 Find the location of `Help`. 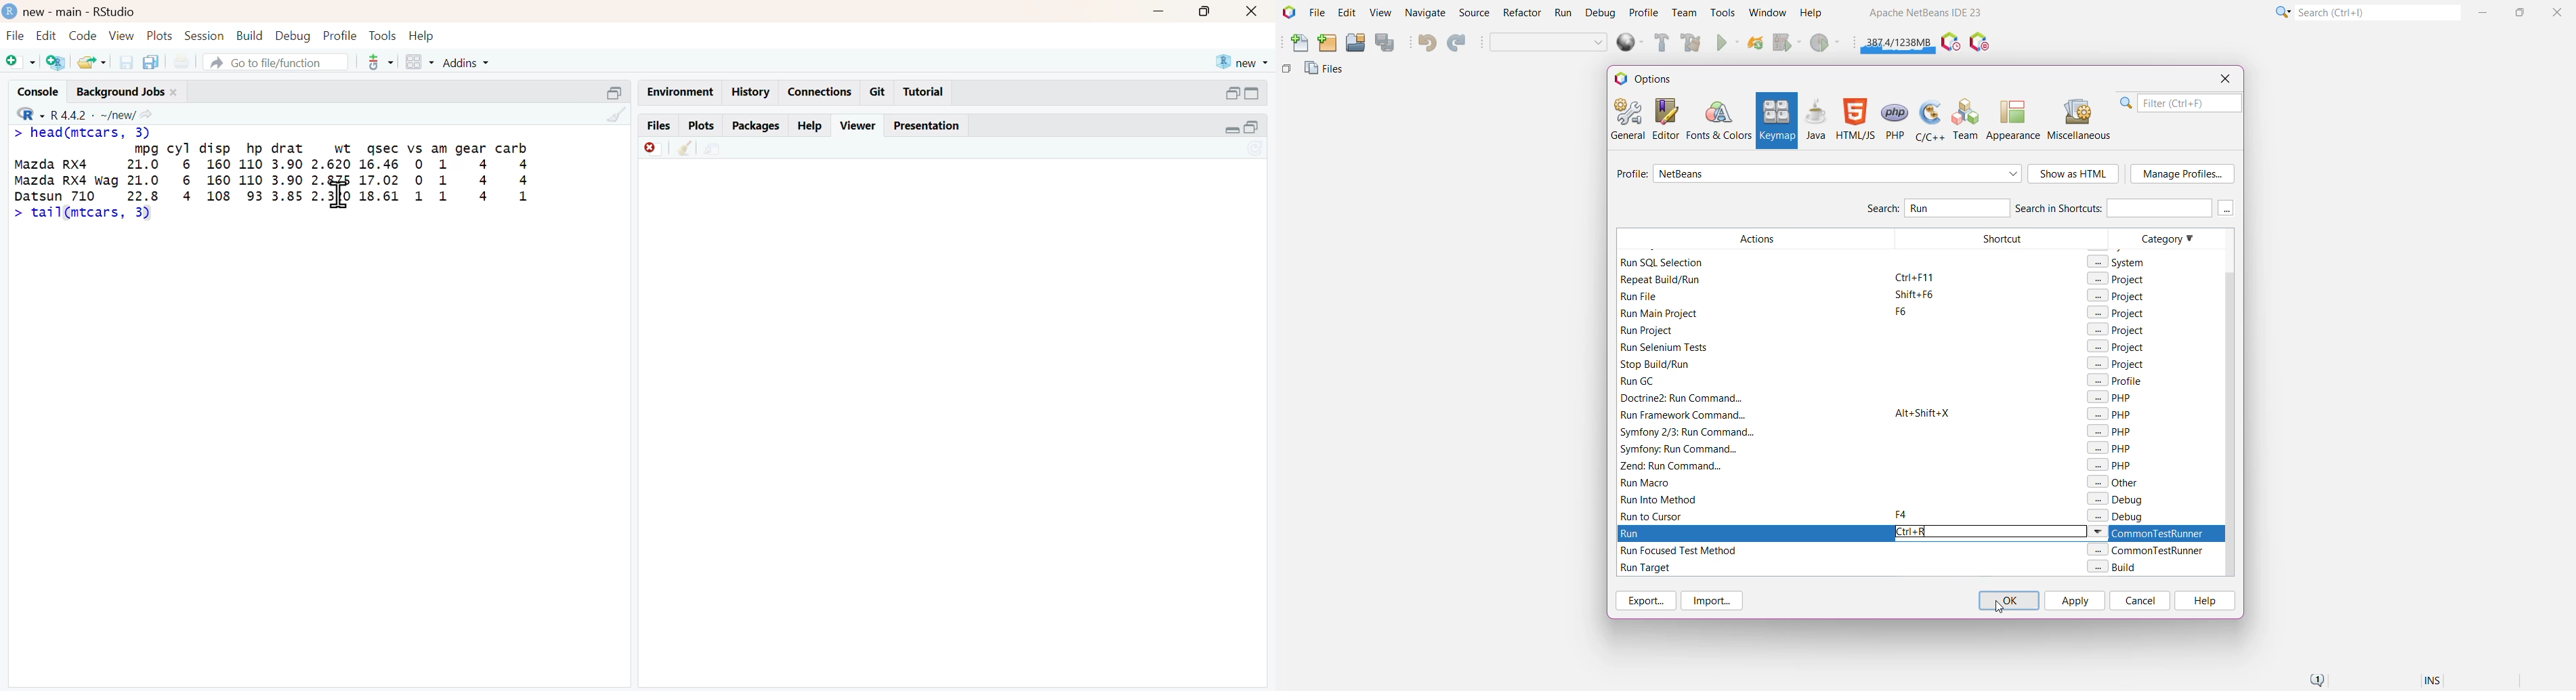

Help is located at coordinates (810, 125).